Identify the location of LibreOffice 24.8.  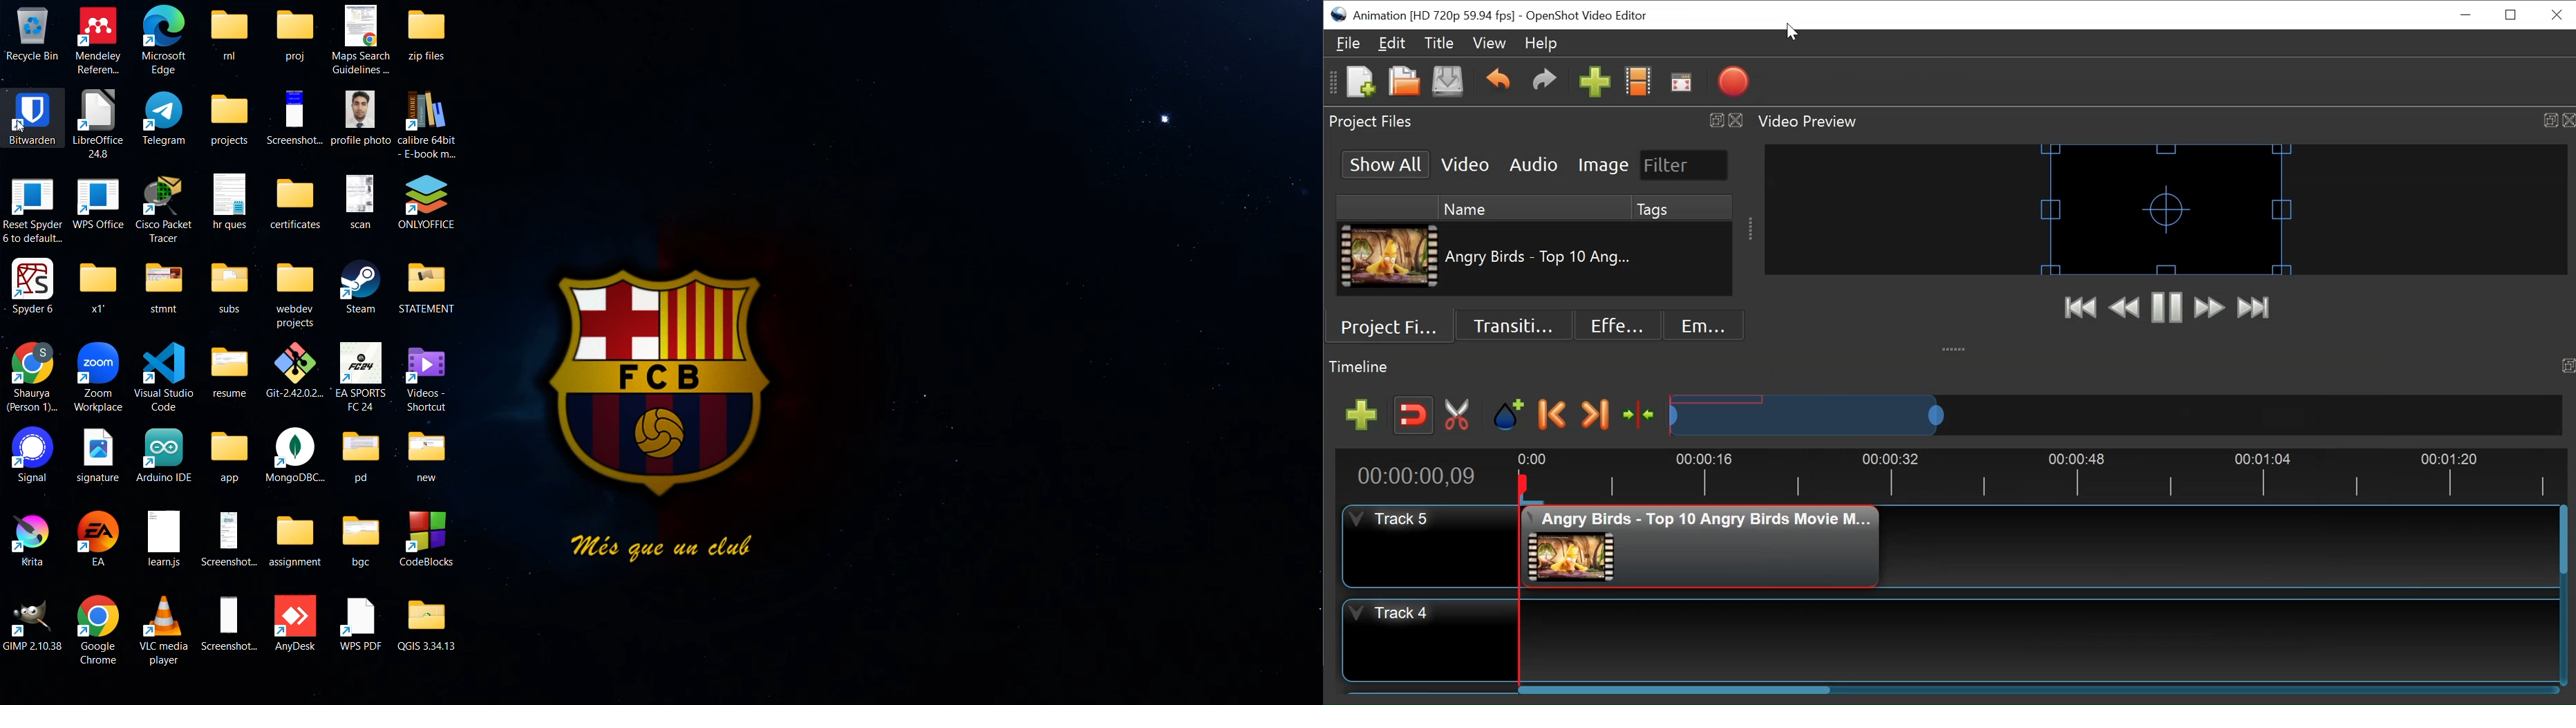
(97, 123).